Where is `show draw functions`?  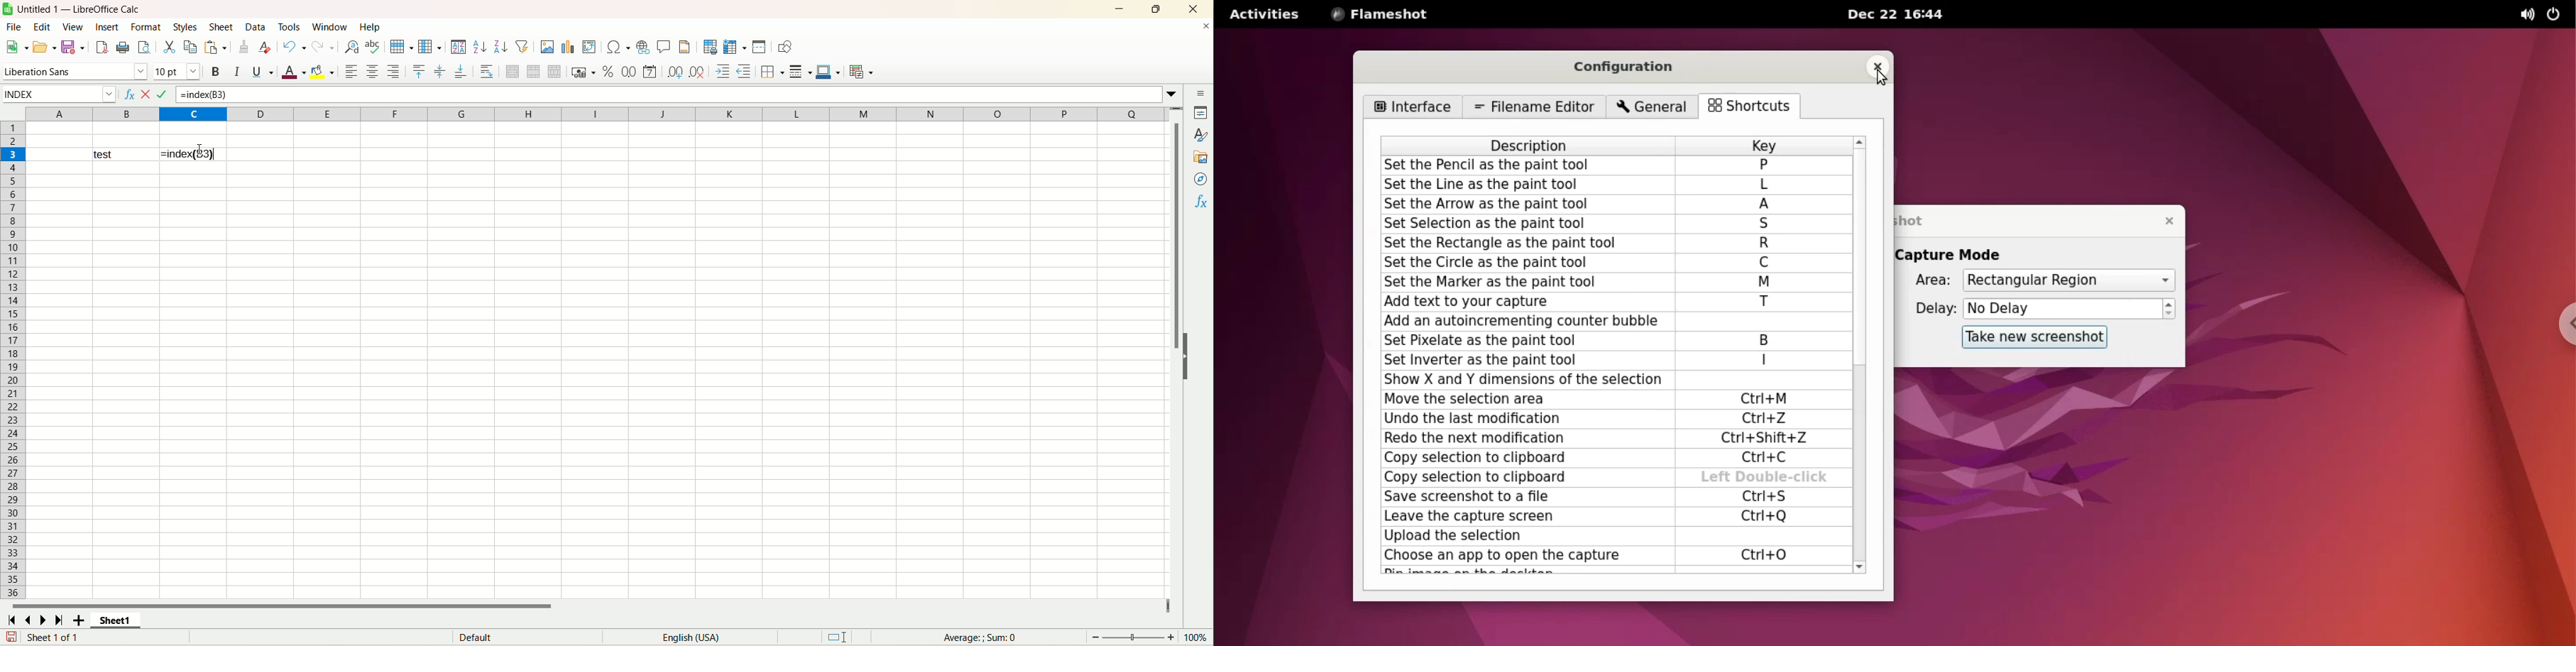
show draw functions is located at coordinates (785, 47).